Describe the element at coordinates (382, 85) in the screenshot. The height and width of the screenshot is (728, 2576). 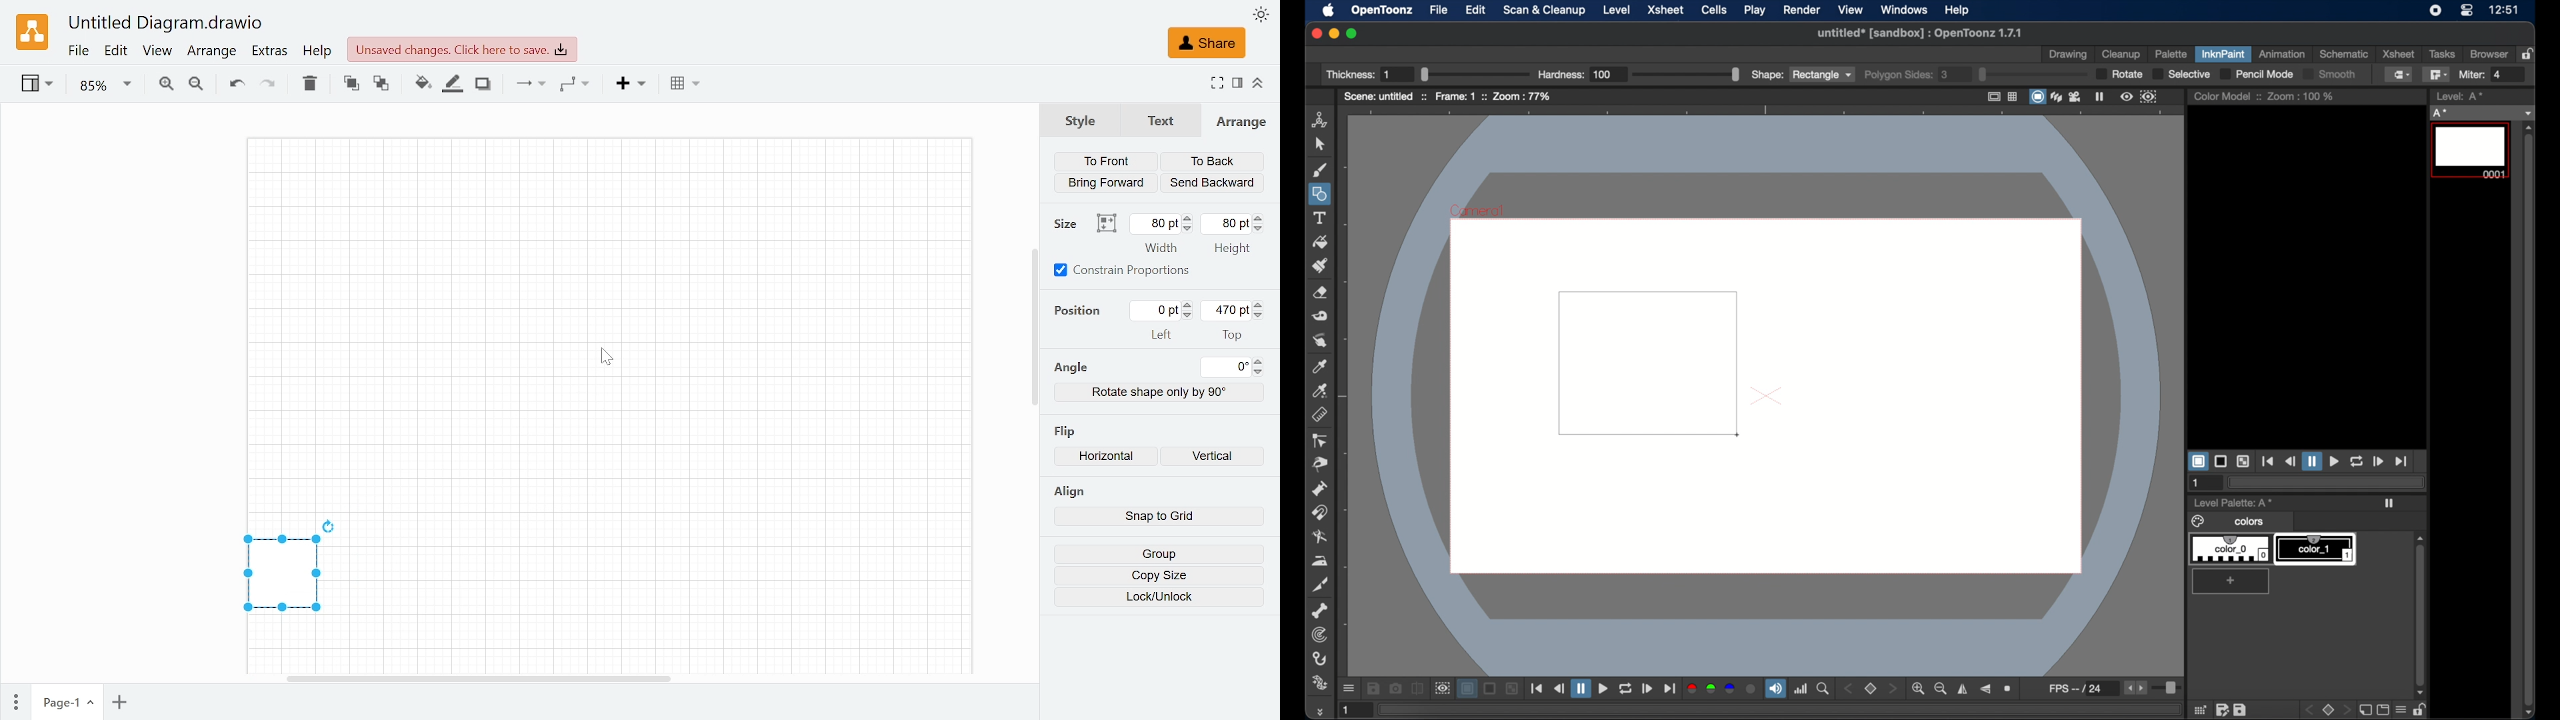
I see `To back` at that location.